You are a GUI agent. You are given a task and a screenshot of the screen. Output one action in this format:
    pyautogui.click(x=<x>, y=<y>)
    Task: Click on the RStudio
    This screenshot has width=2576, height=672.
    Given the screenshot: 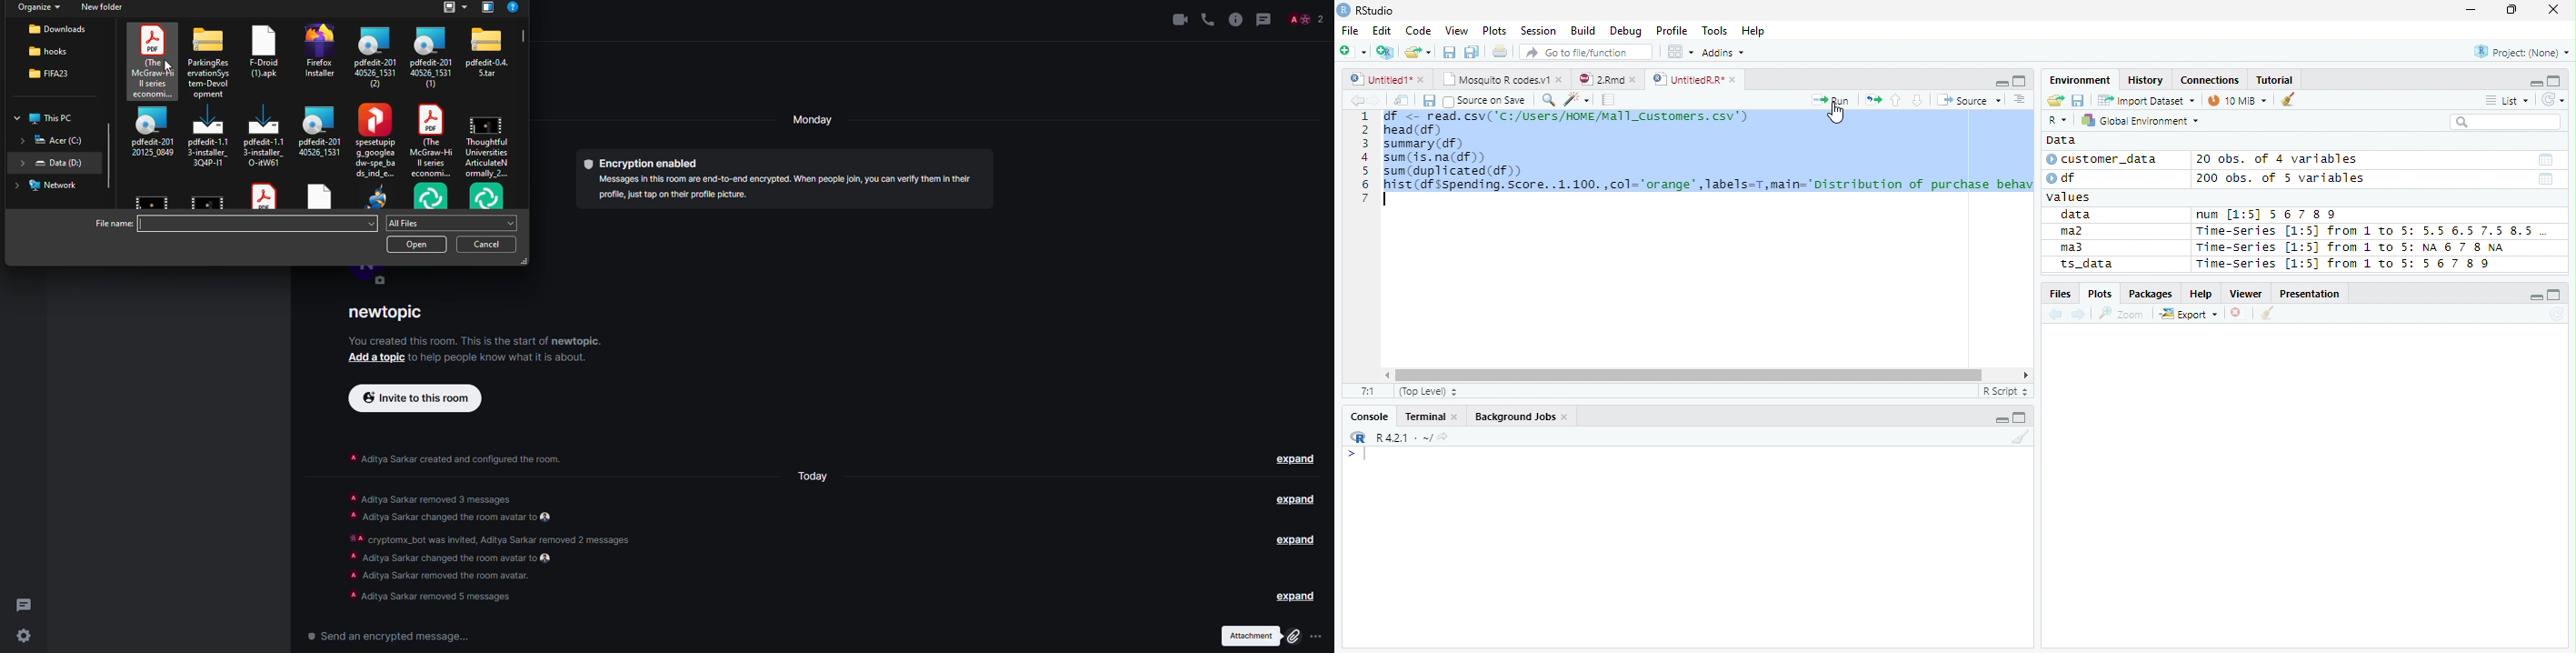 What is the action you would take?
    pyautogui.click(x=1366, y=11)
    